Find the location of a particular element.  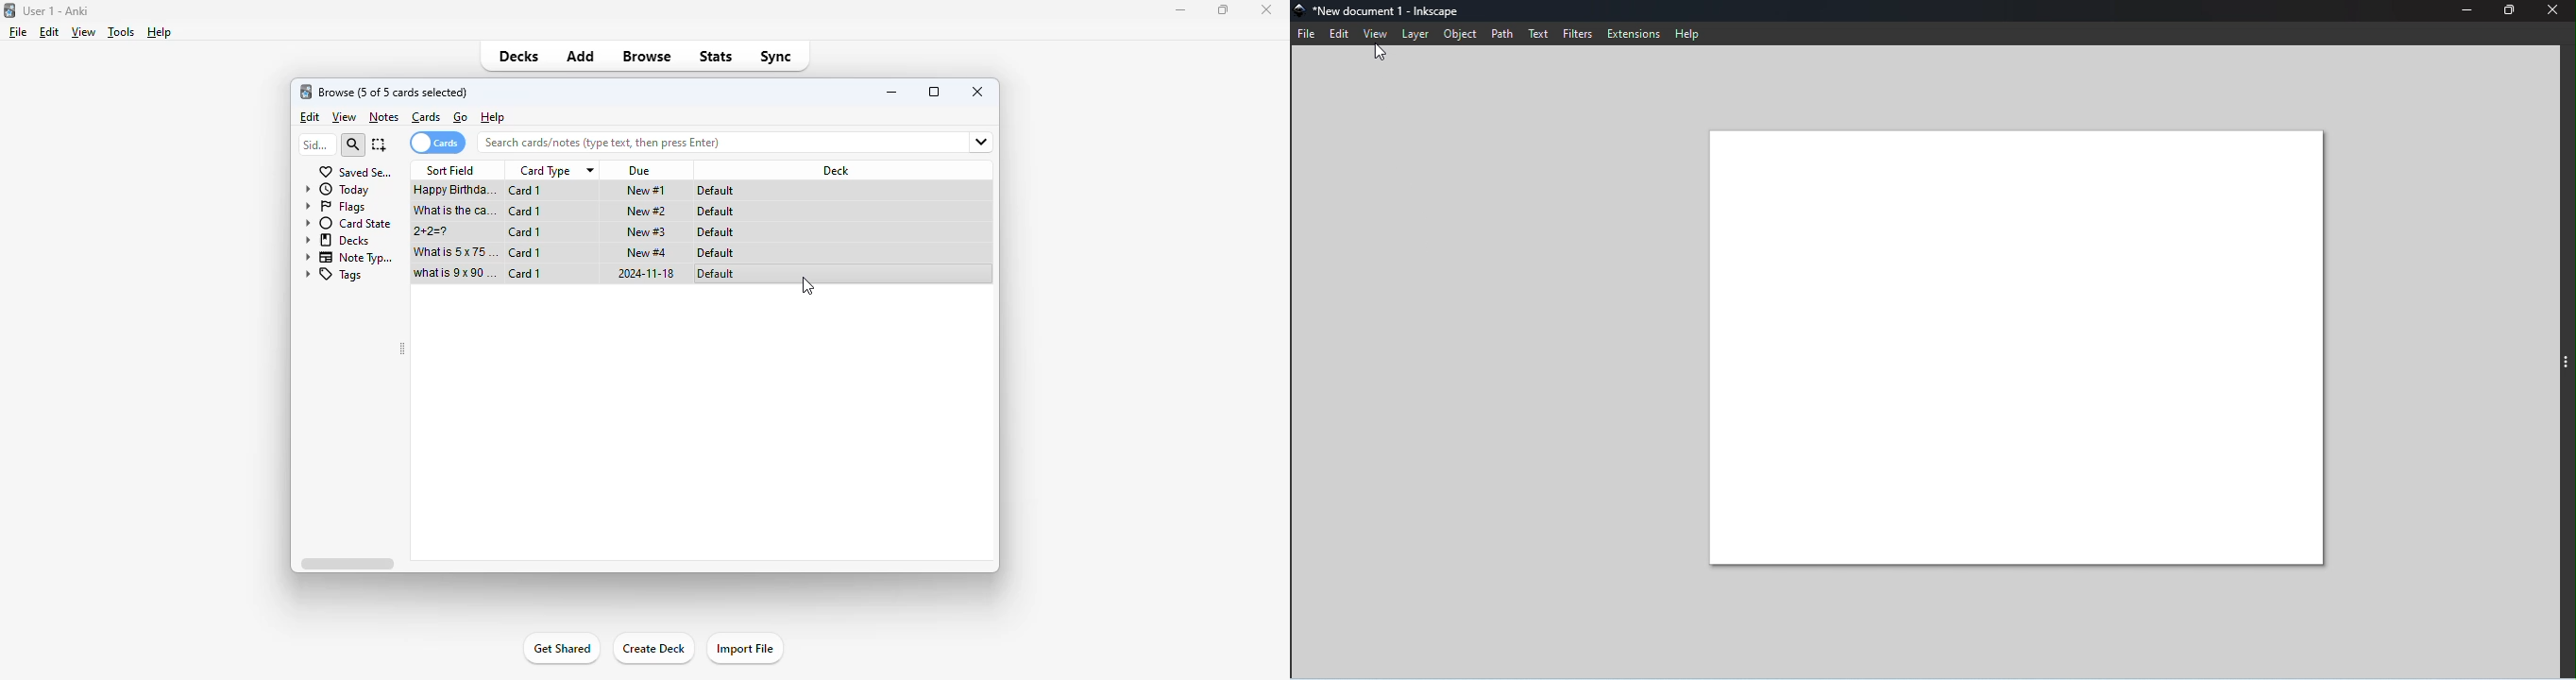

maximize is located at coordinates (1222, 10).